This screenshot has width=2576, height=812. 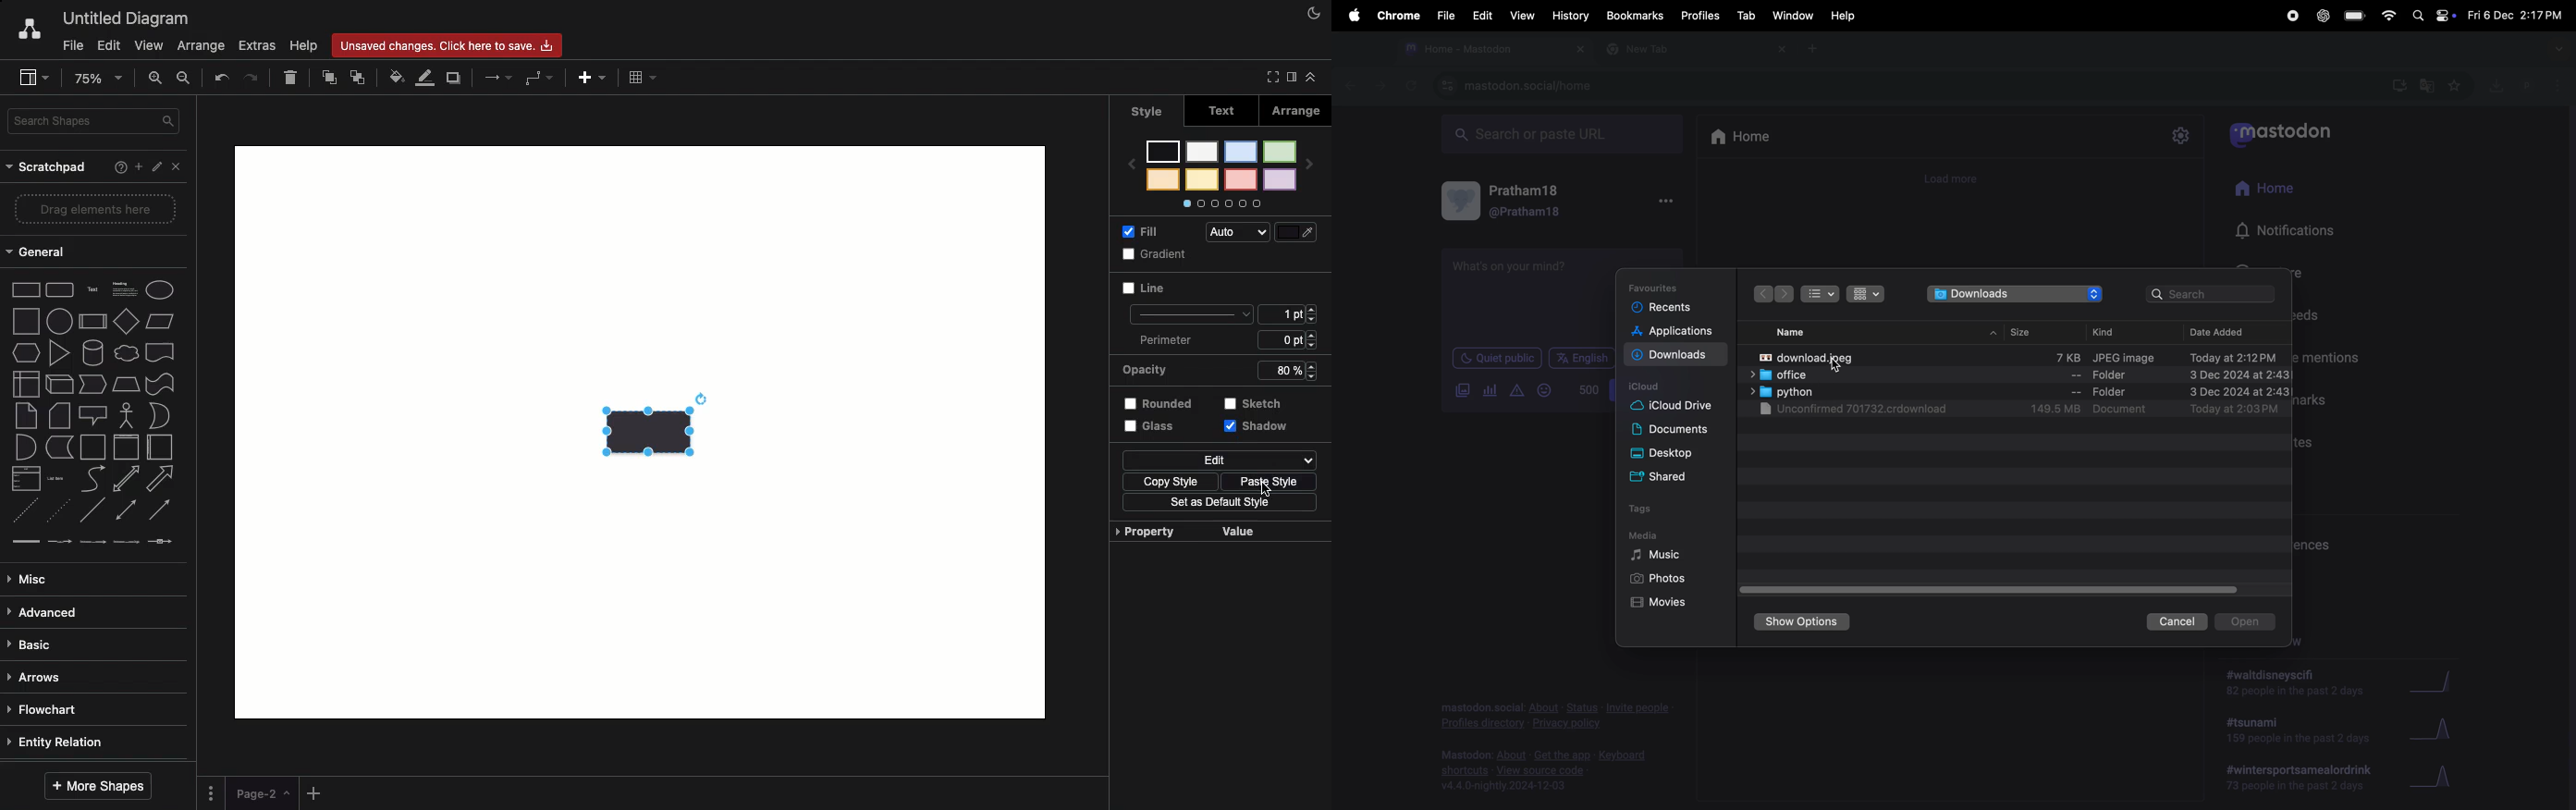 I want to click on Scratchpad, so click(x=45, y=170).